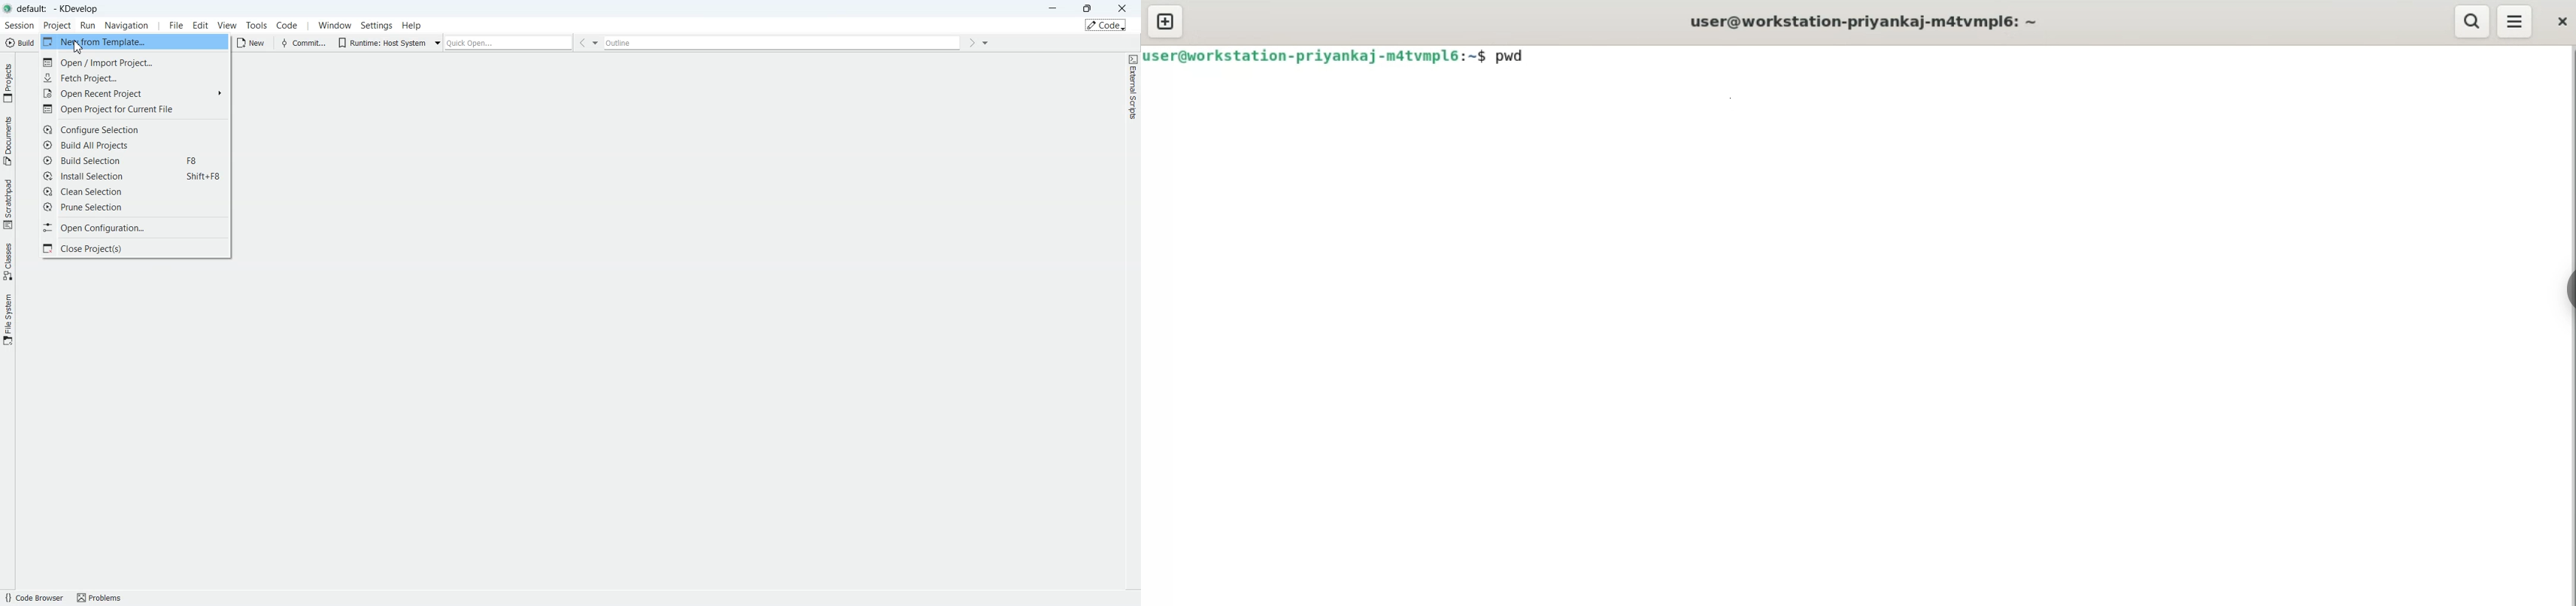  What do you see at coordinates (135, 176) in the screenshot?
I see `Install Selection` at bounding box center [135, 176].